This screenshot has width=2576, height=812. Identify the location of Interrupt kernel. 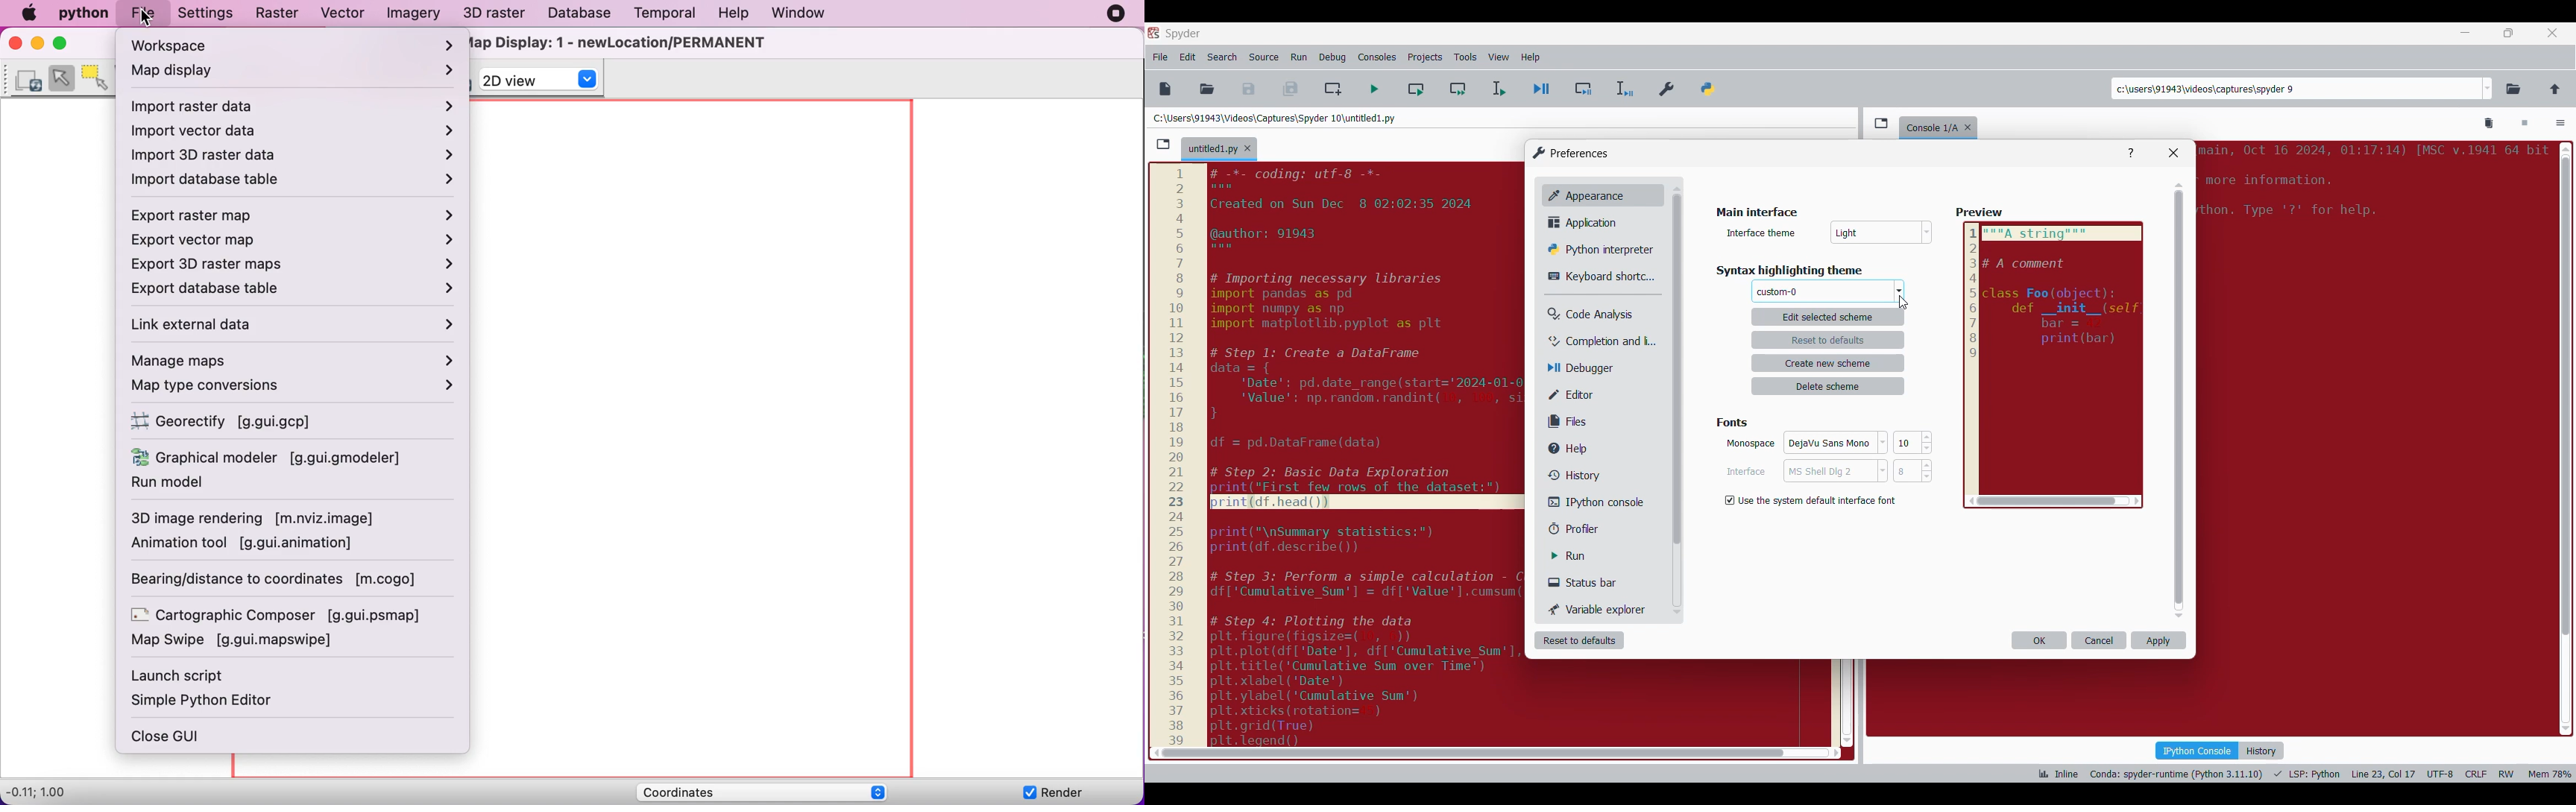
(2525, 124).